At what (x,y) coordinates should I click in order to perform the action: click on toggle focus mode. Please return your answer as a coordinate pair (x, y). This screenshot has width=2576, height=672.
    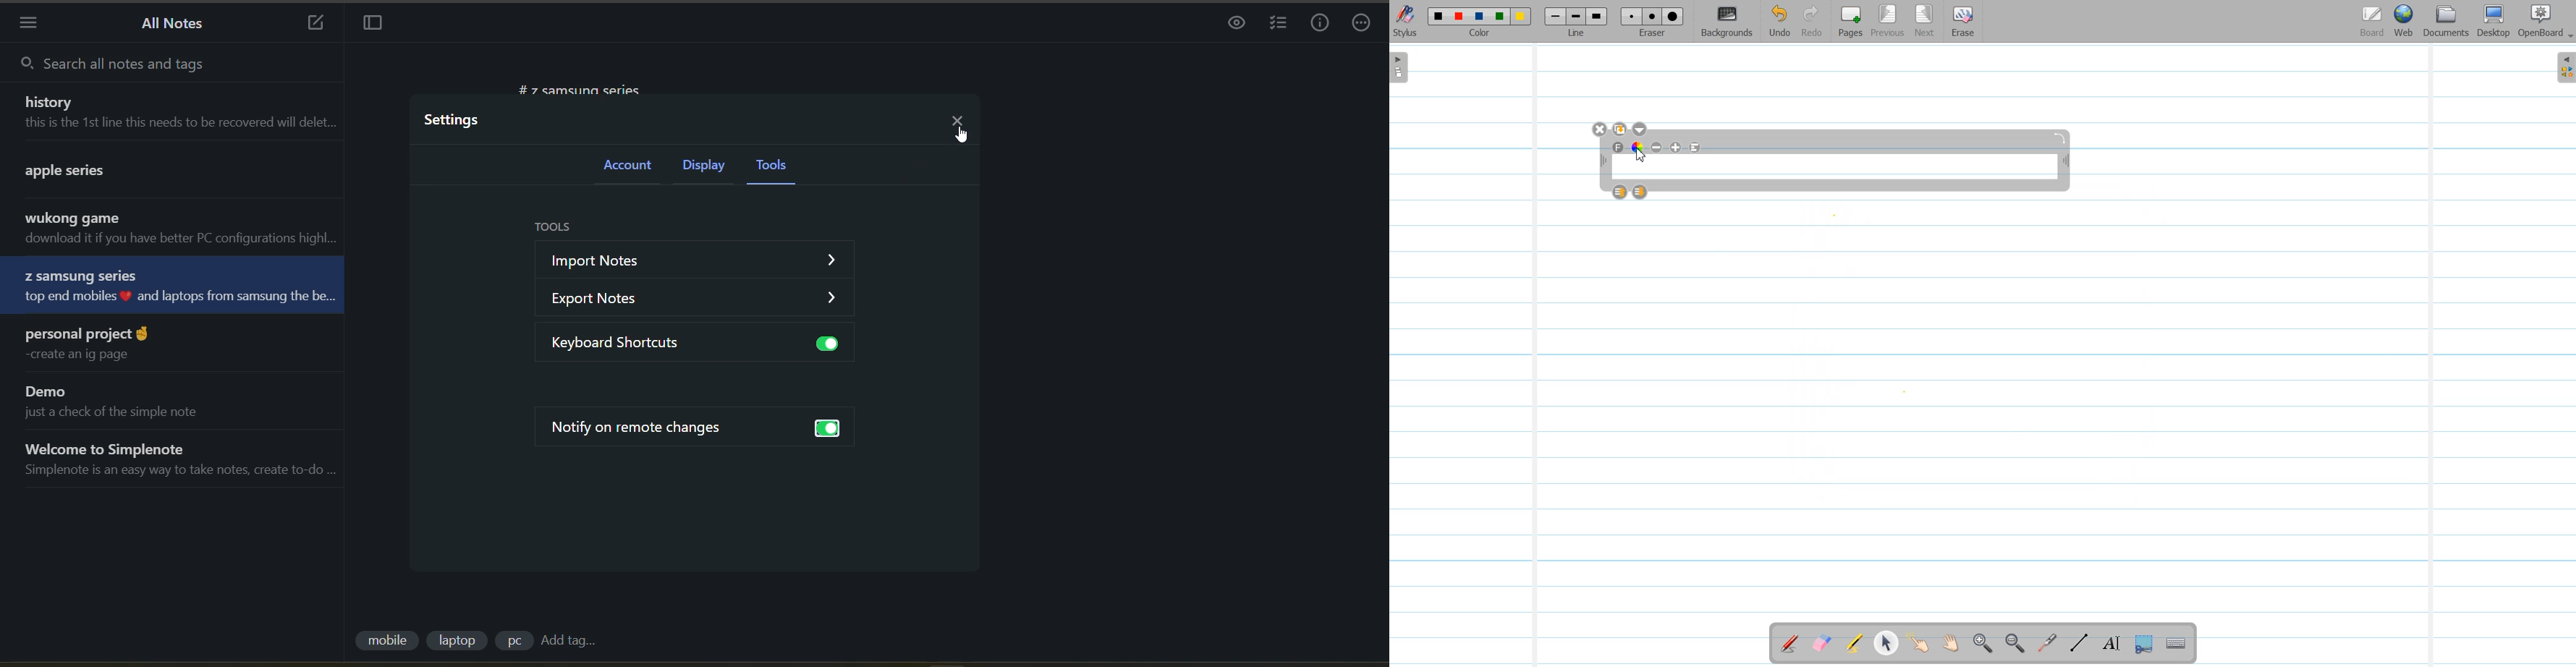
    Looking at the image, I should click on (374, 23).